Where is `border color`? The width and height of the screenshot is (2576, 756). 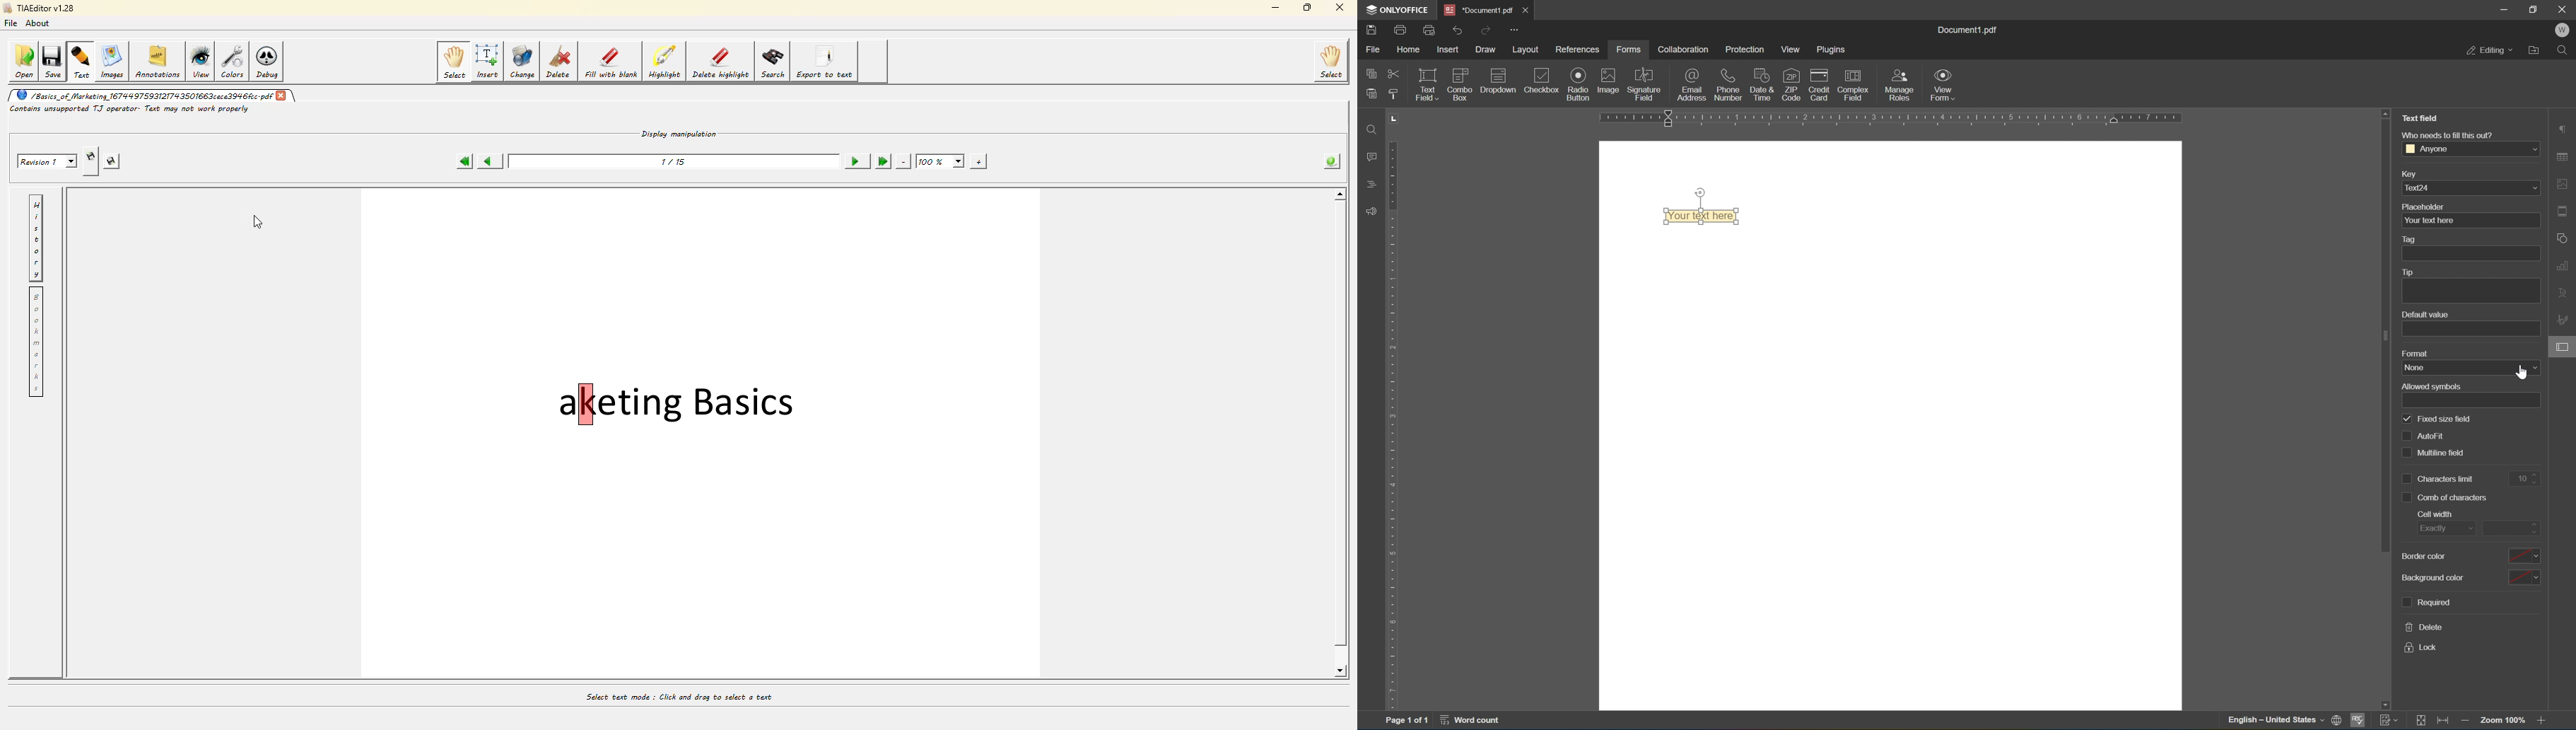
border color is located at coordinates (2424, 558).